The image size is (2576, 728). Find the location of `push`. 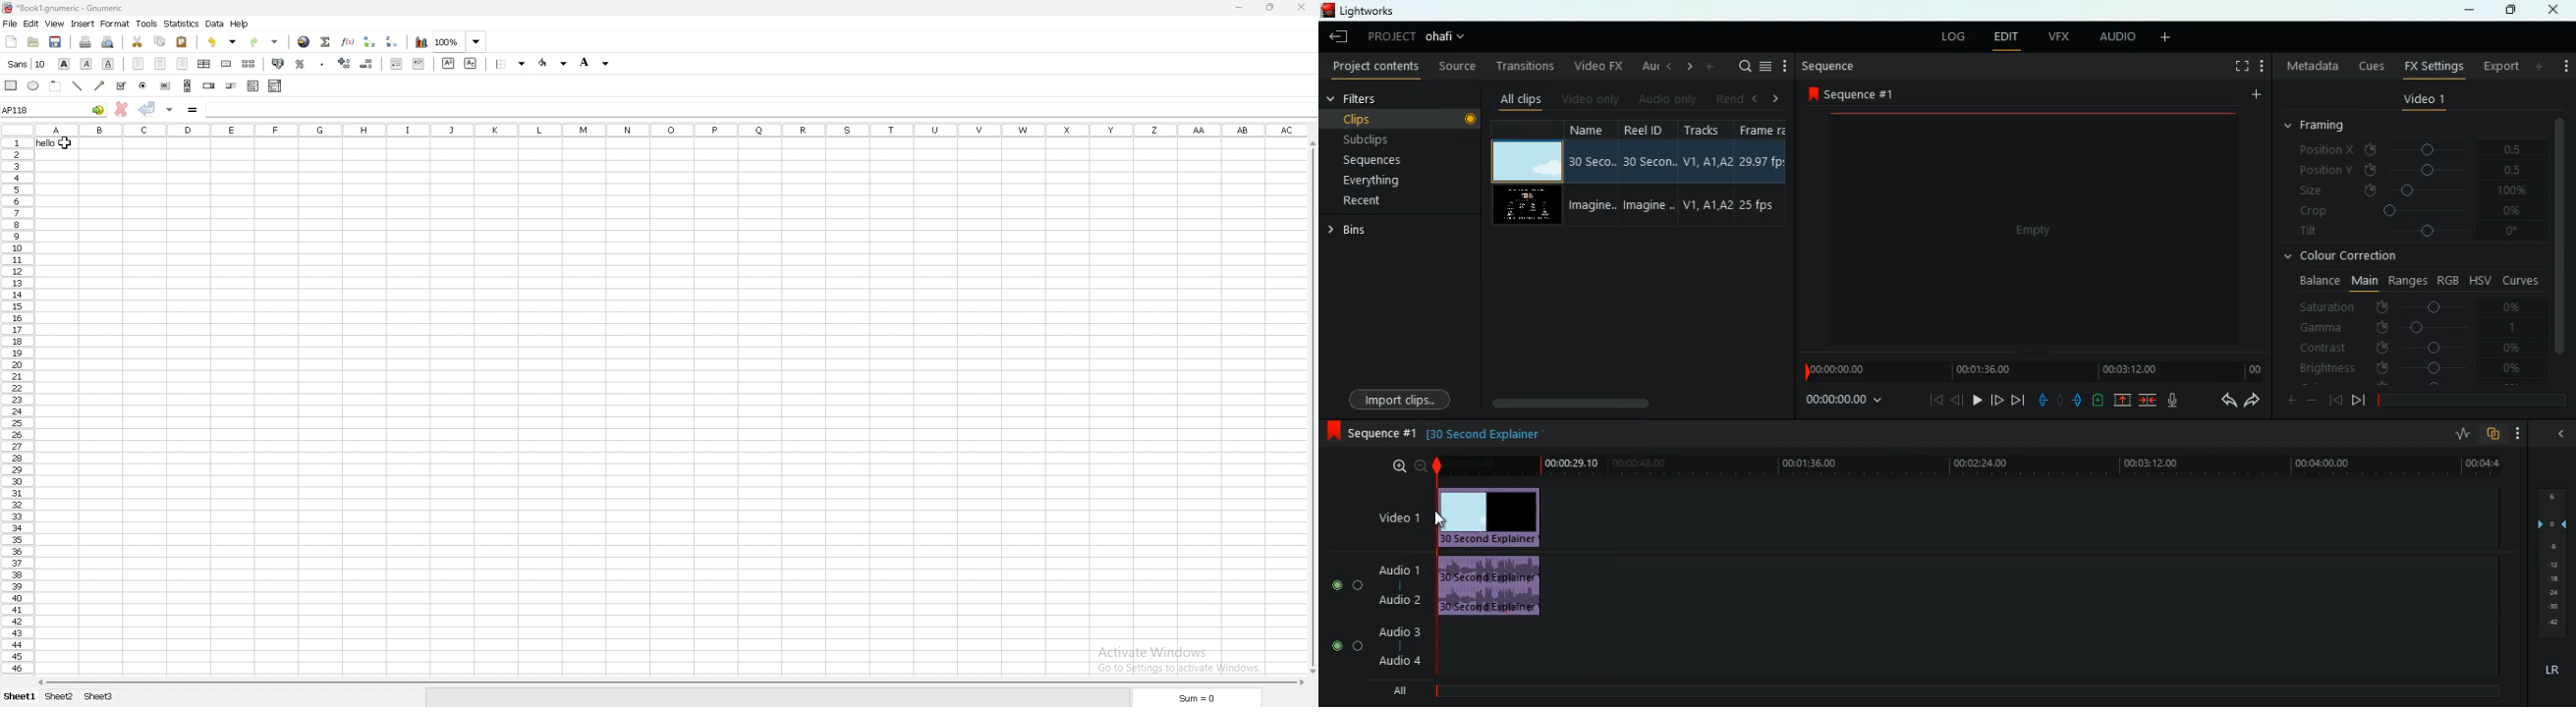

push is located at coordinates (2078, 400).